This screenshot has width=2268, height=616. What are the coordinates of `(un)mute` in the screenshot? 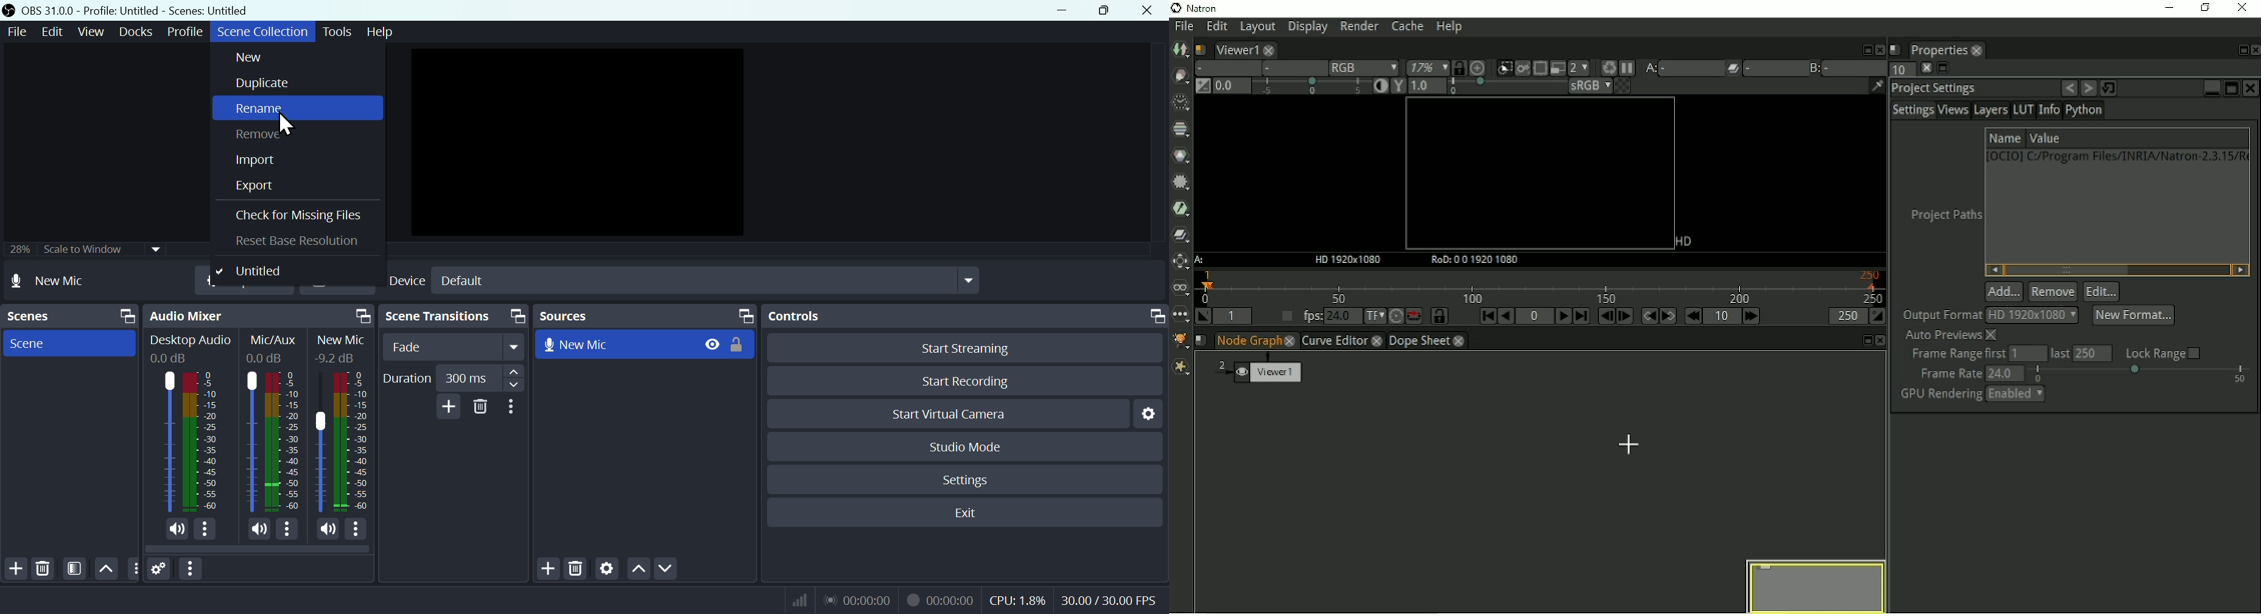 It's located at (329, 531).